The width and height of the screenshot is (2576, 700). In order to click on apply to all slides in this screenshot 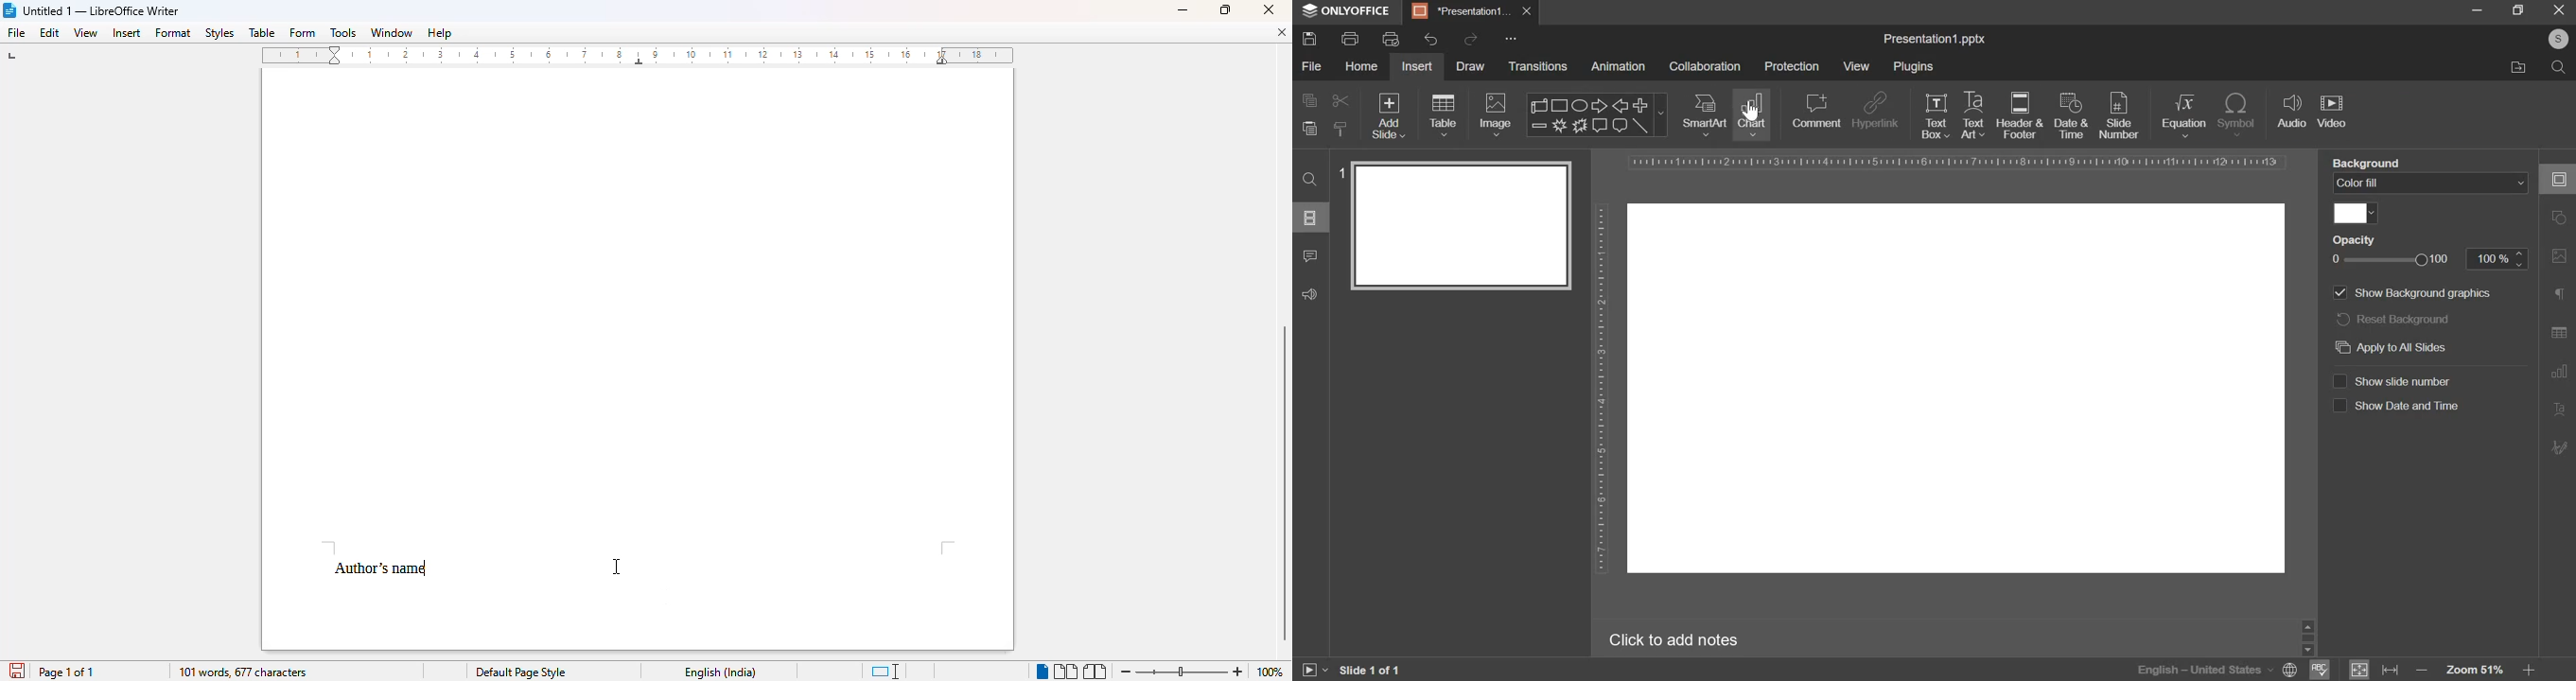, I will do `click(2394, 347)`.